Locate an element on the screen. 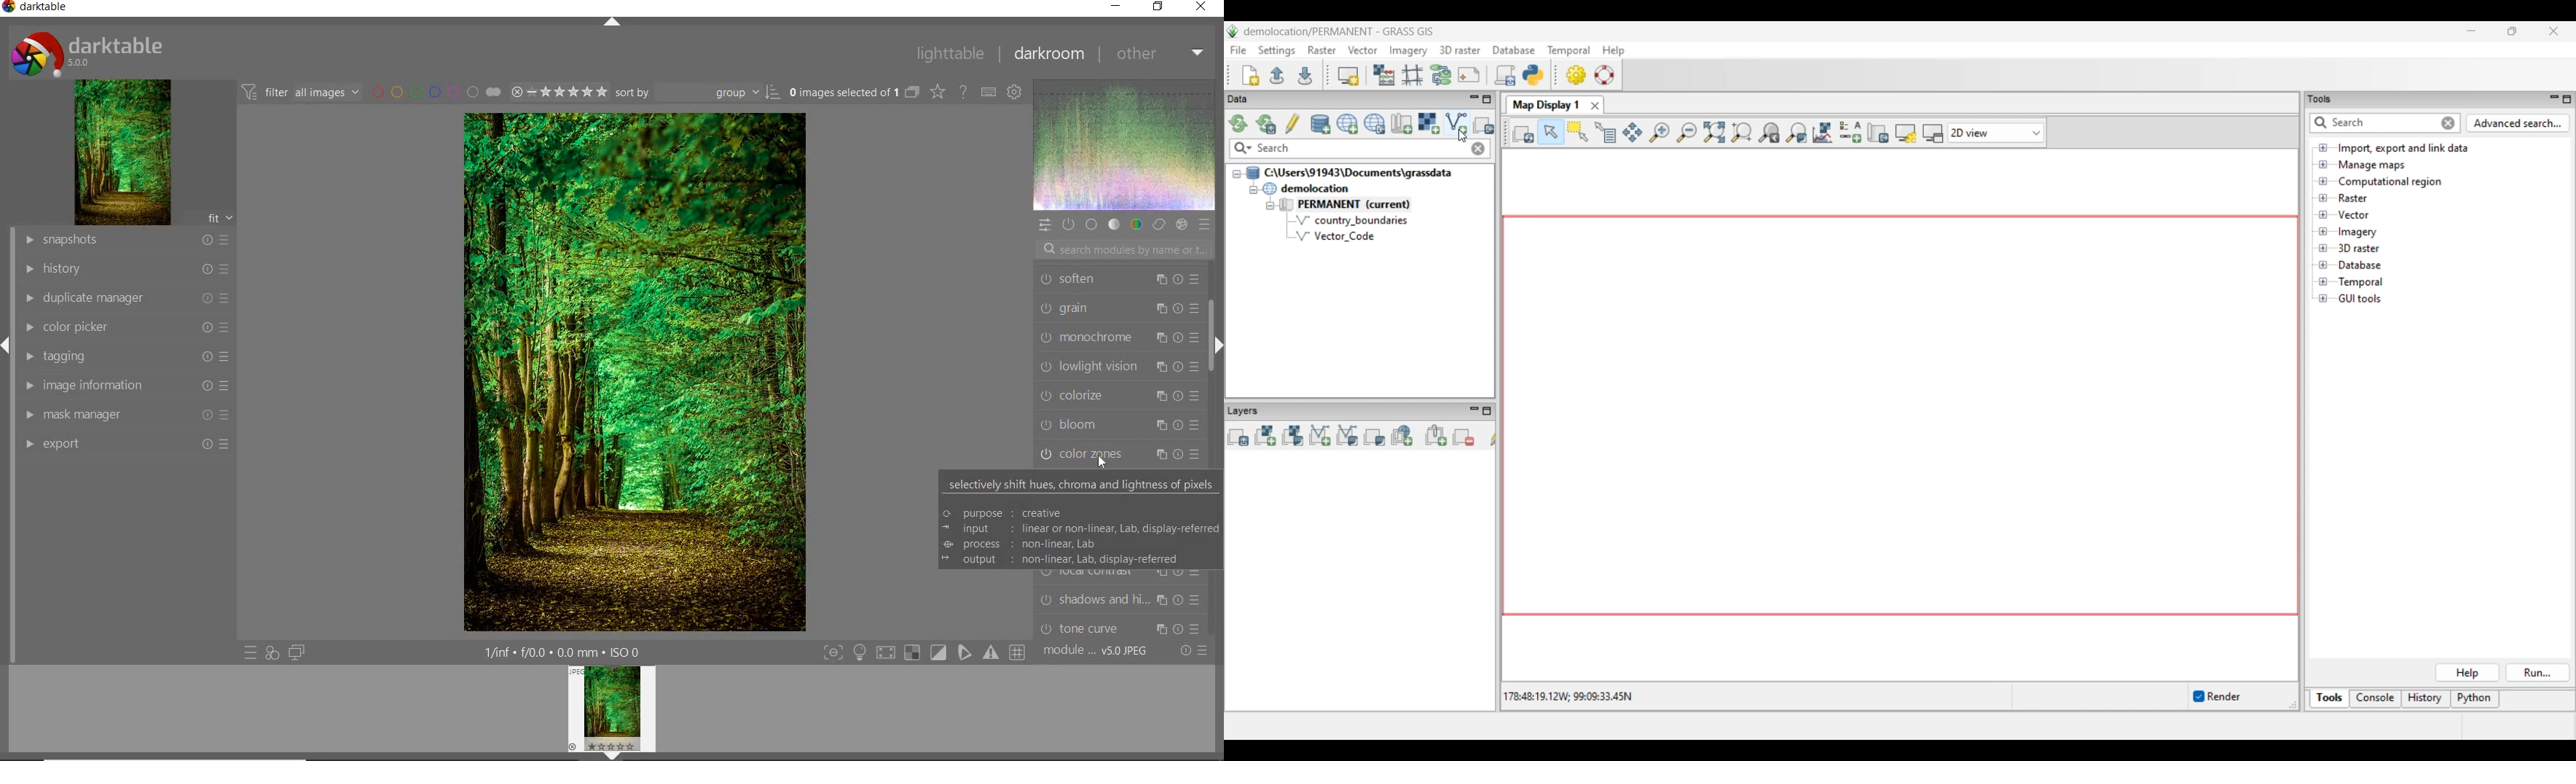  CHANGE TYPE OVERRELAY is located at coordinates (938, 92).